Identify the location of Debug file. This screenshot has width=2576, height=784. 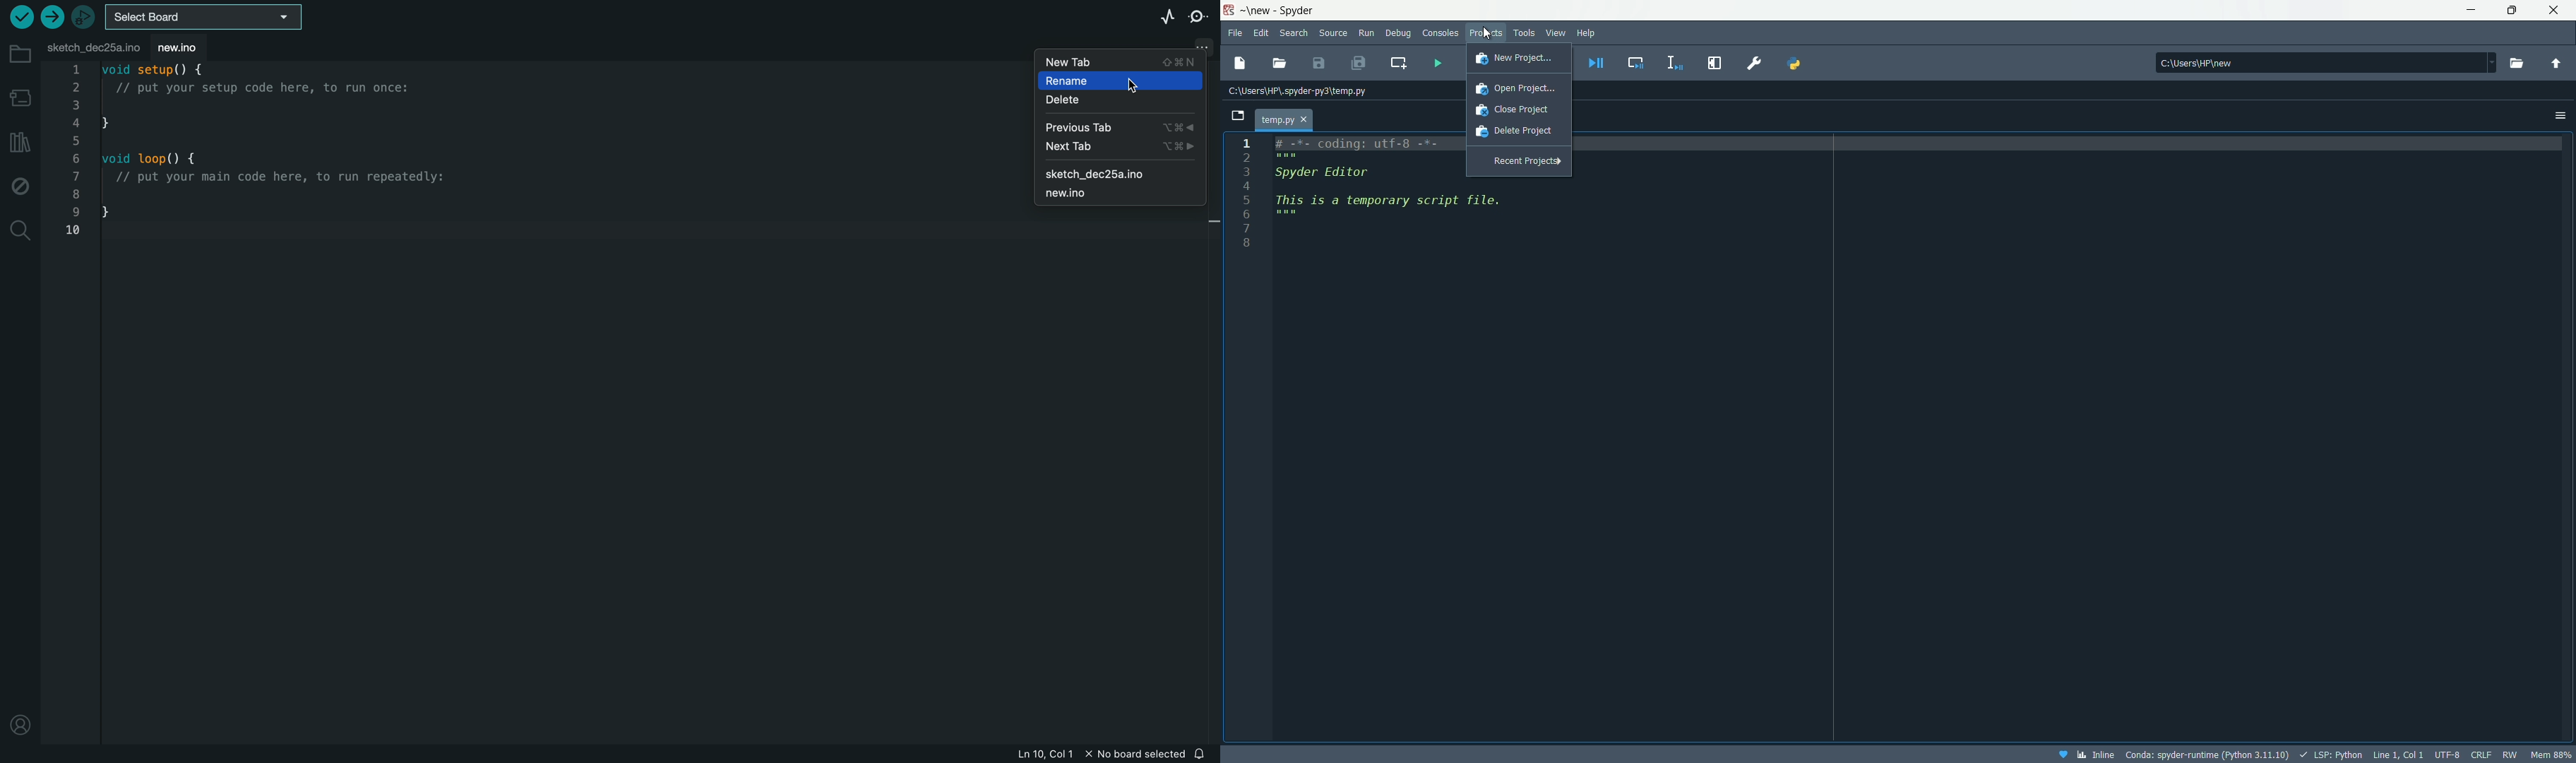
(1597, 63).